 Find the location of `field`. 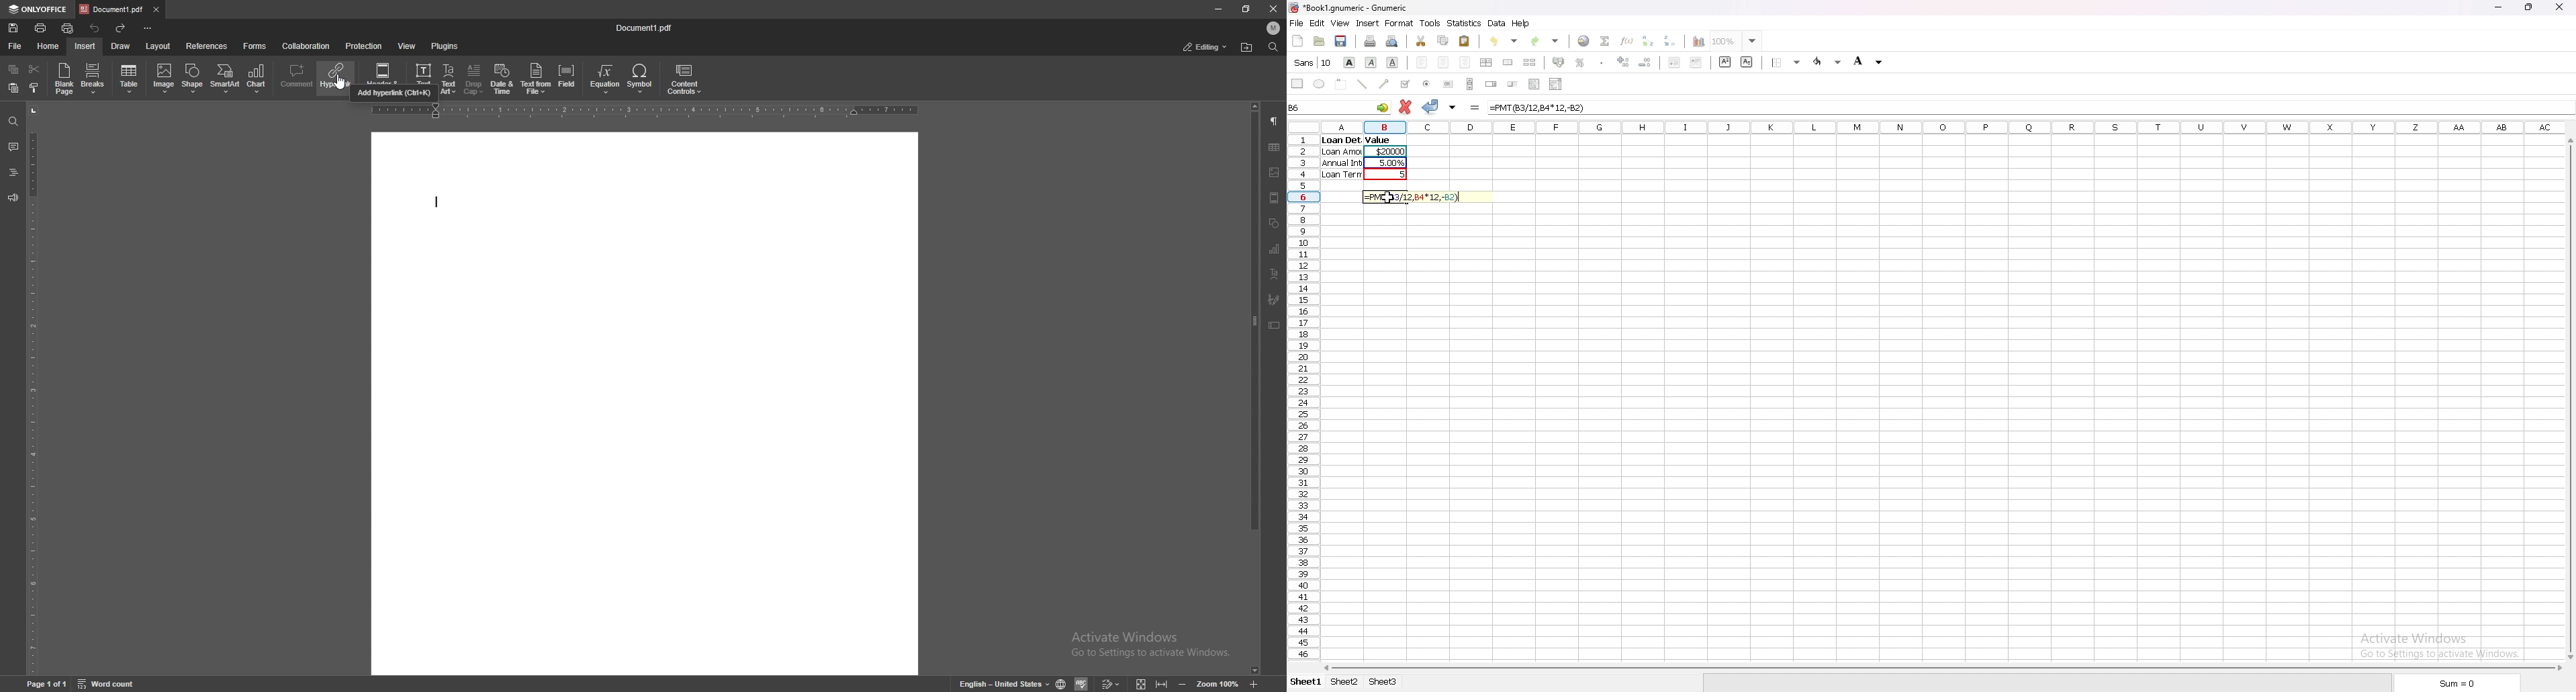

field is located at coordinates (567, 78).